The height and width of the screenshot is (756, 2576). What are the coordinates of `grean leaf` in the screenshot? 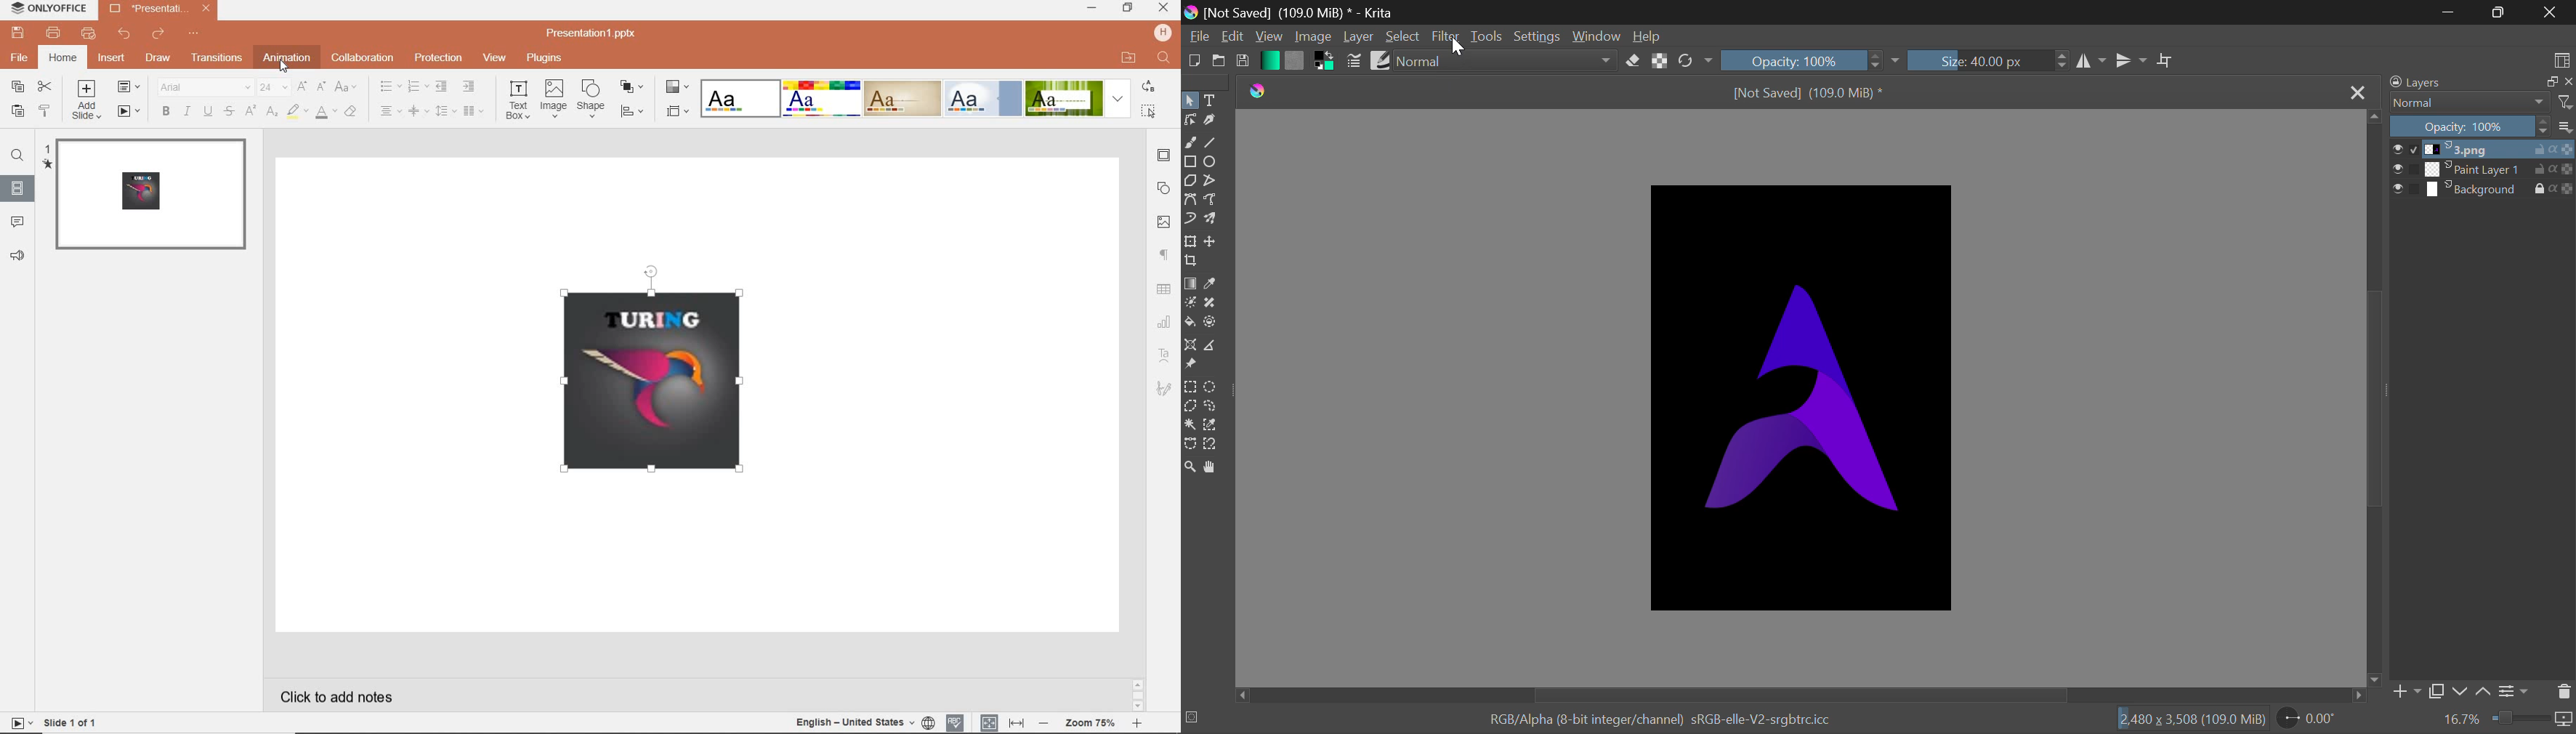 It's located at (1064, 98).